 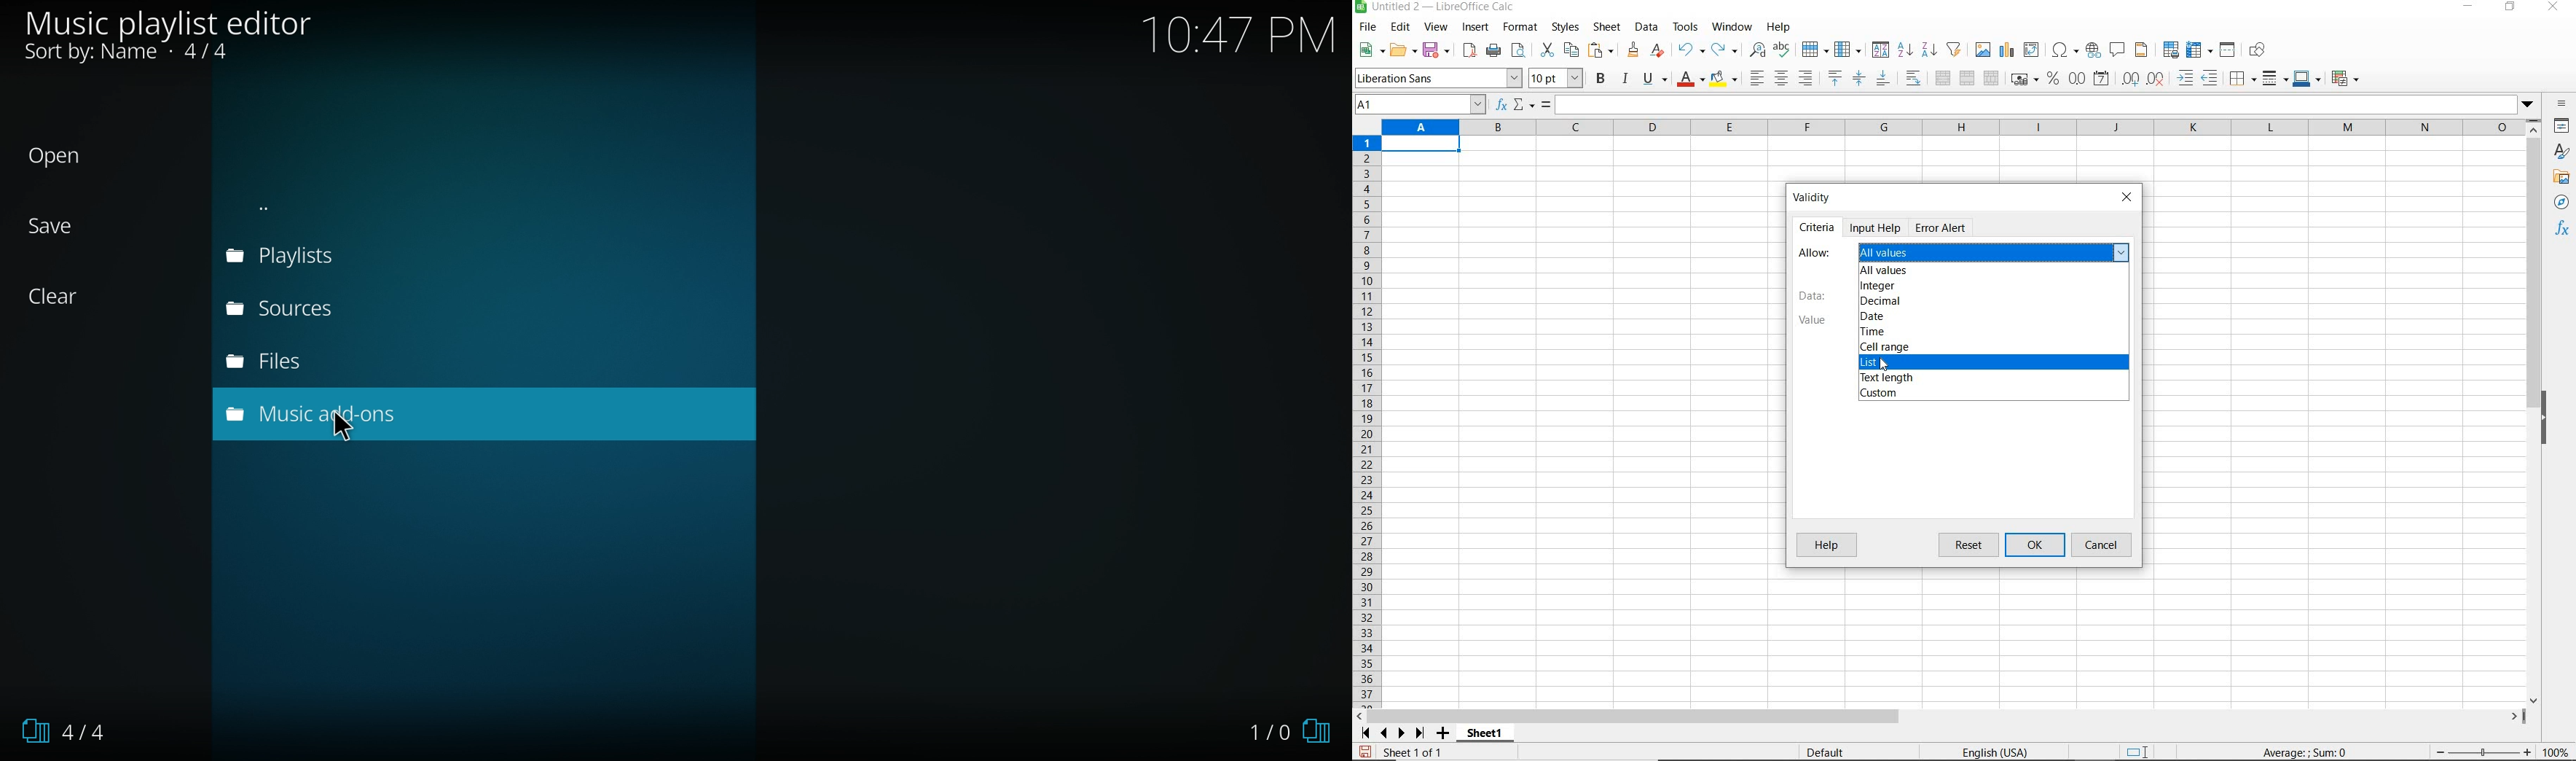 What do you see at coordinates (292, 259) in the screenshot?
I see `playlists` at bounding box center [292, 259].